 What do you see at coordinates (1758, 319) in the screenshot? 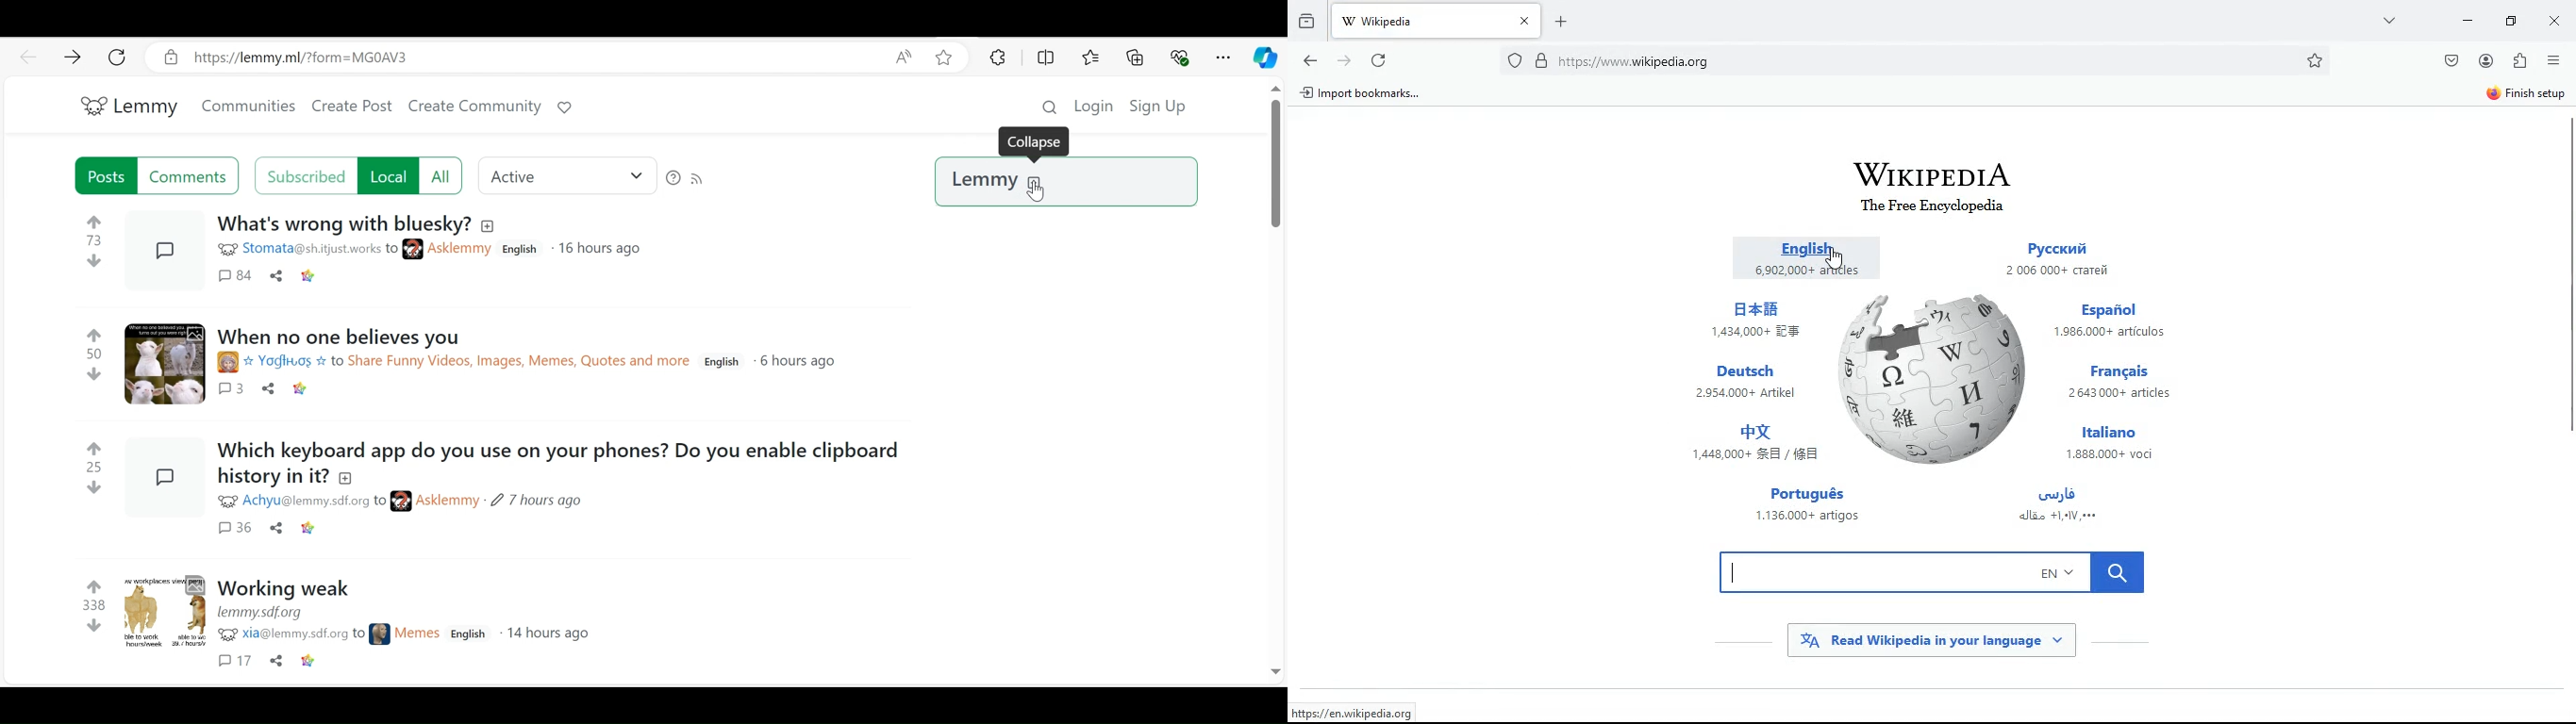
I see `chinese` at bounding box center [1758, 319].